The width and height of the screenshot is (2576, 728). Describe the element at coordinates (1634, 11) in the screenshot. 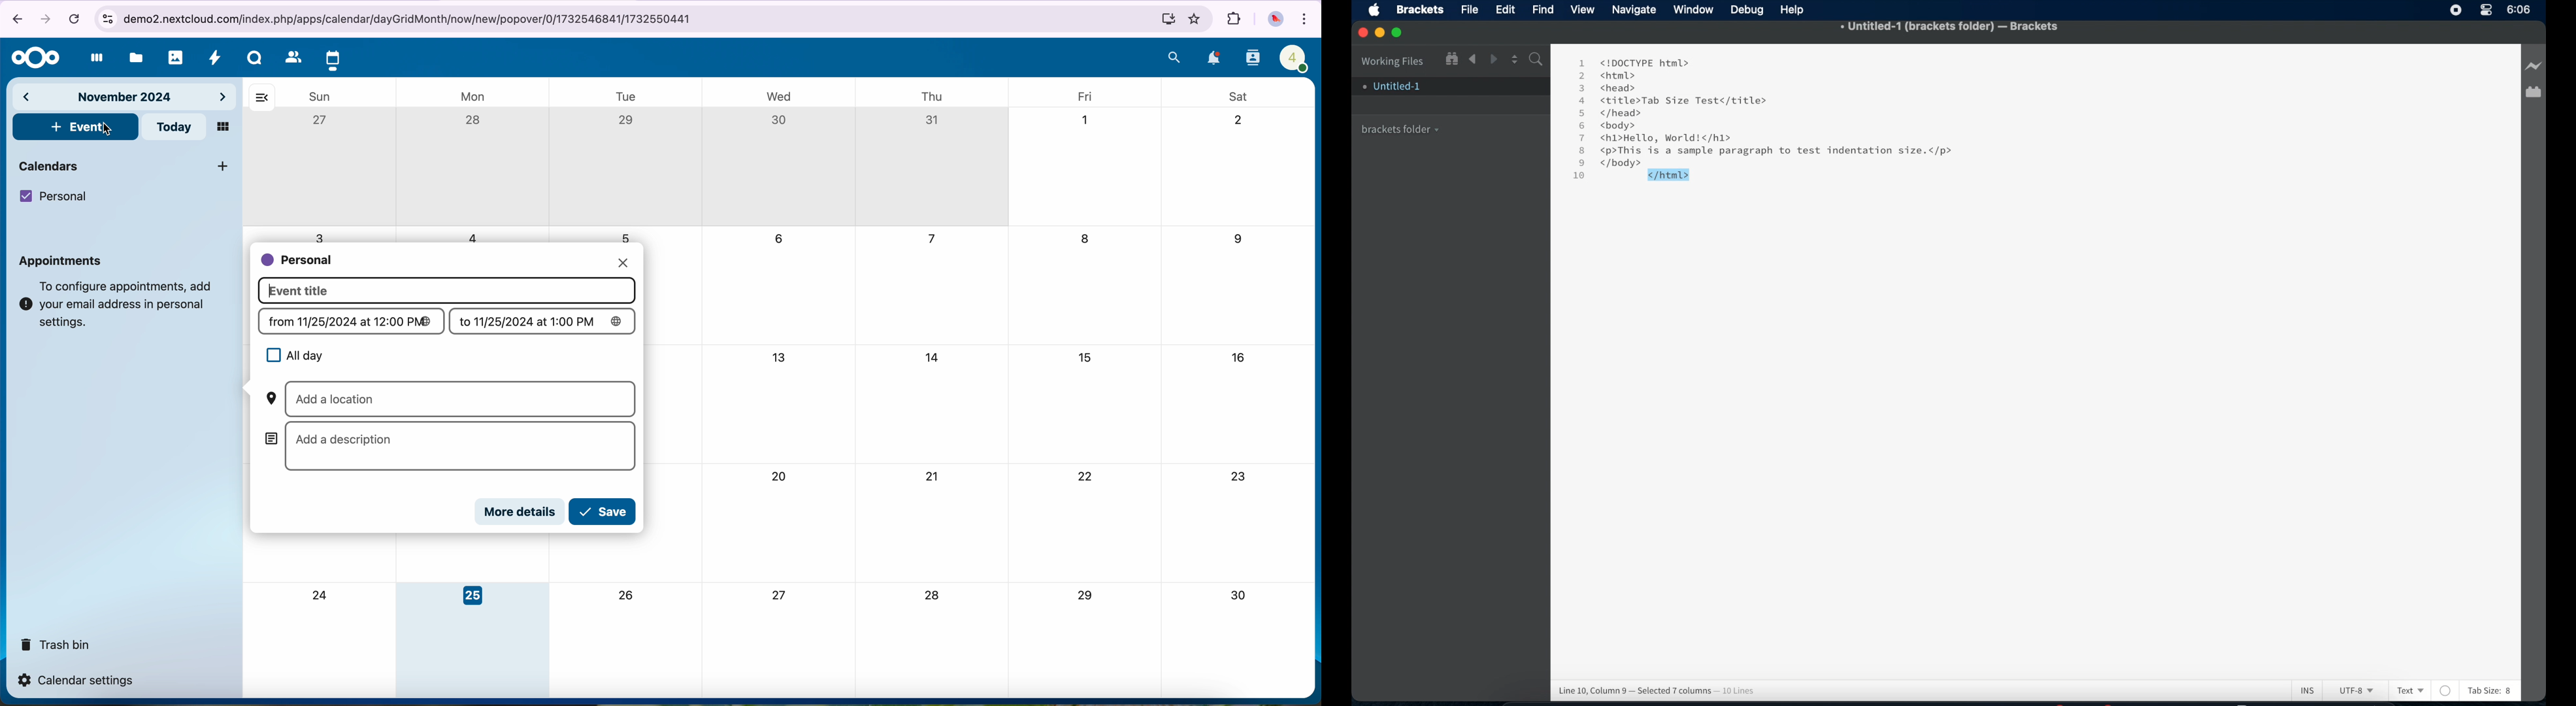

I see `Navigate` at that location.